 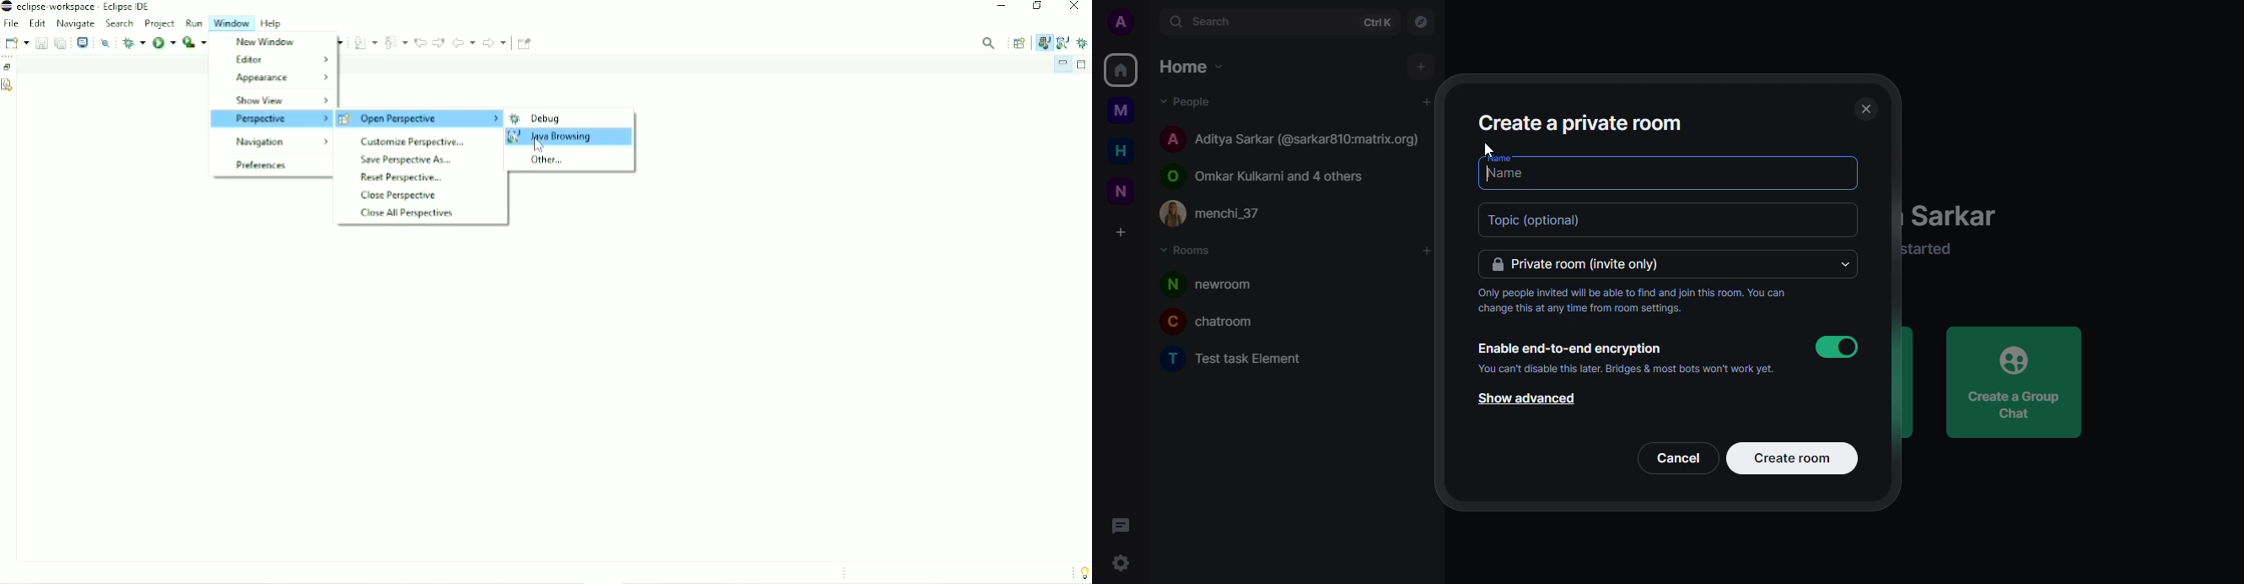 I want to click on end to end encryption, so click(x=1571, y=349).